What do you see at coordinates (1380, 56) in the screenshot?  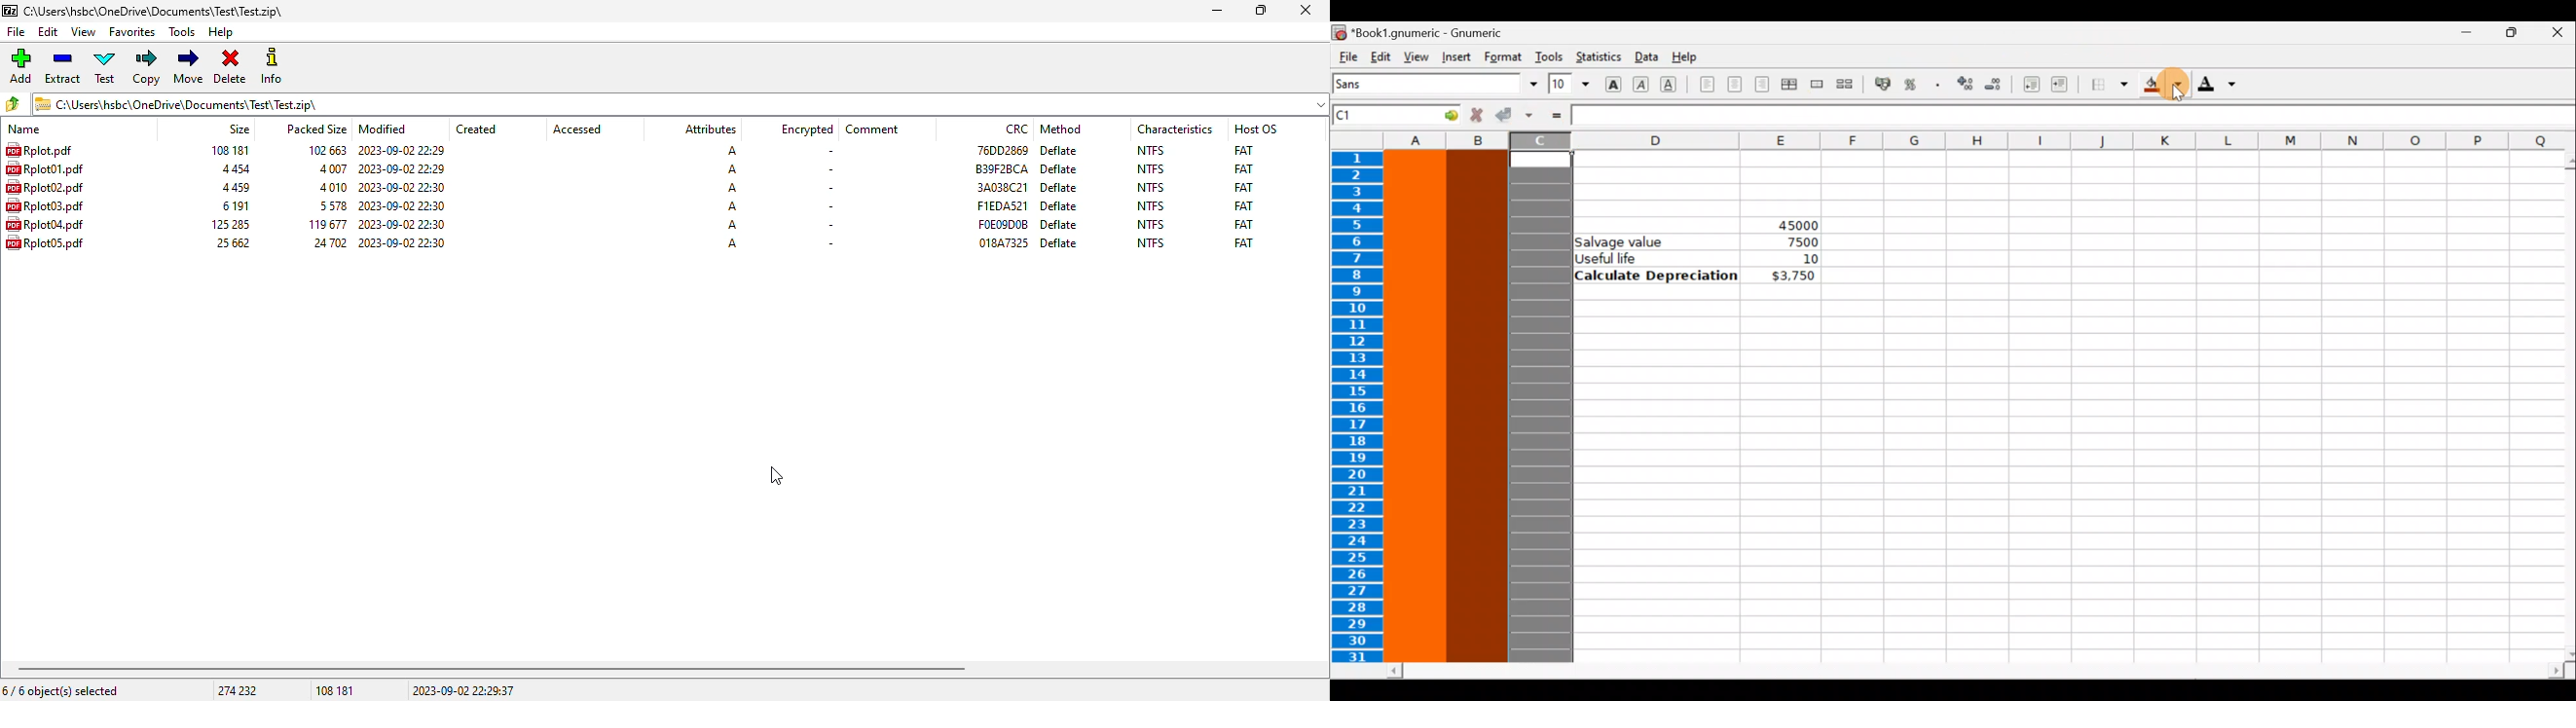 I see `Edit` at bounding box center [1380, 56].